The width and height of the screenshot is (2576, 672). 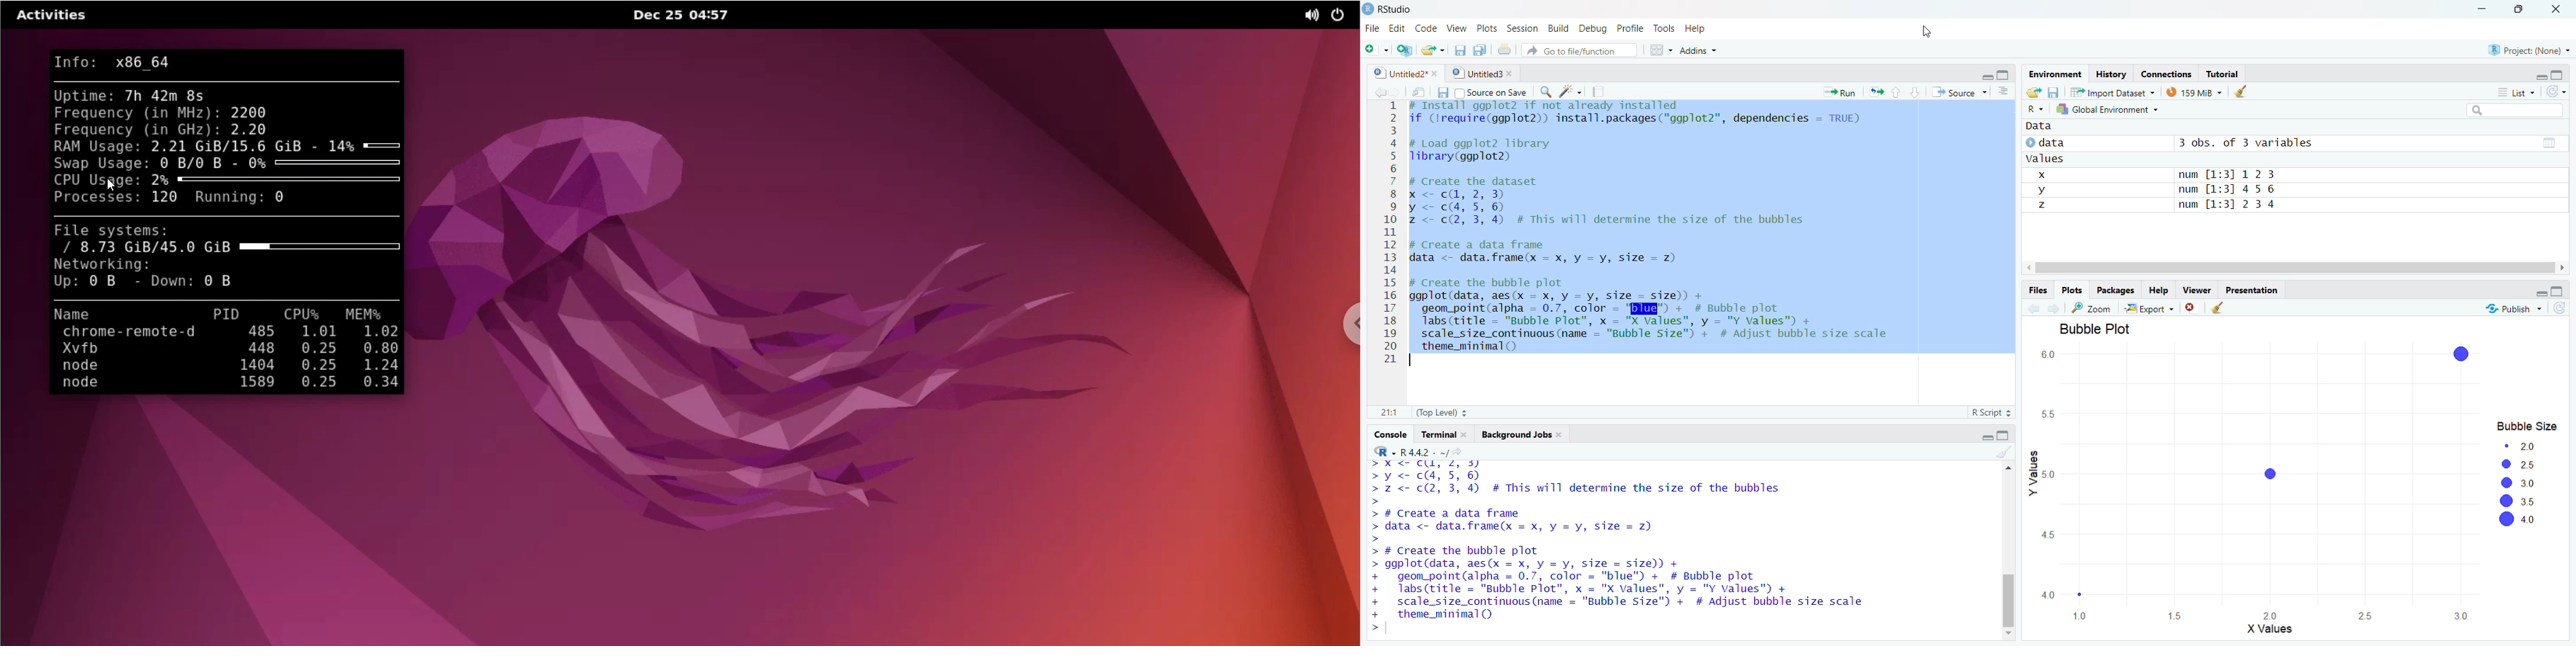 I want to click on ts Session, so click(x=1521, y=28).